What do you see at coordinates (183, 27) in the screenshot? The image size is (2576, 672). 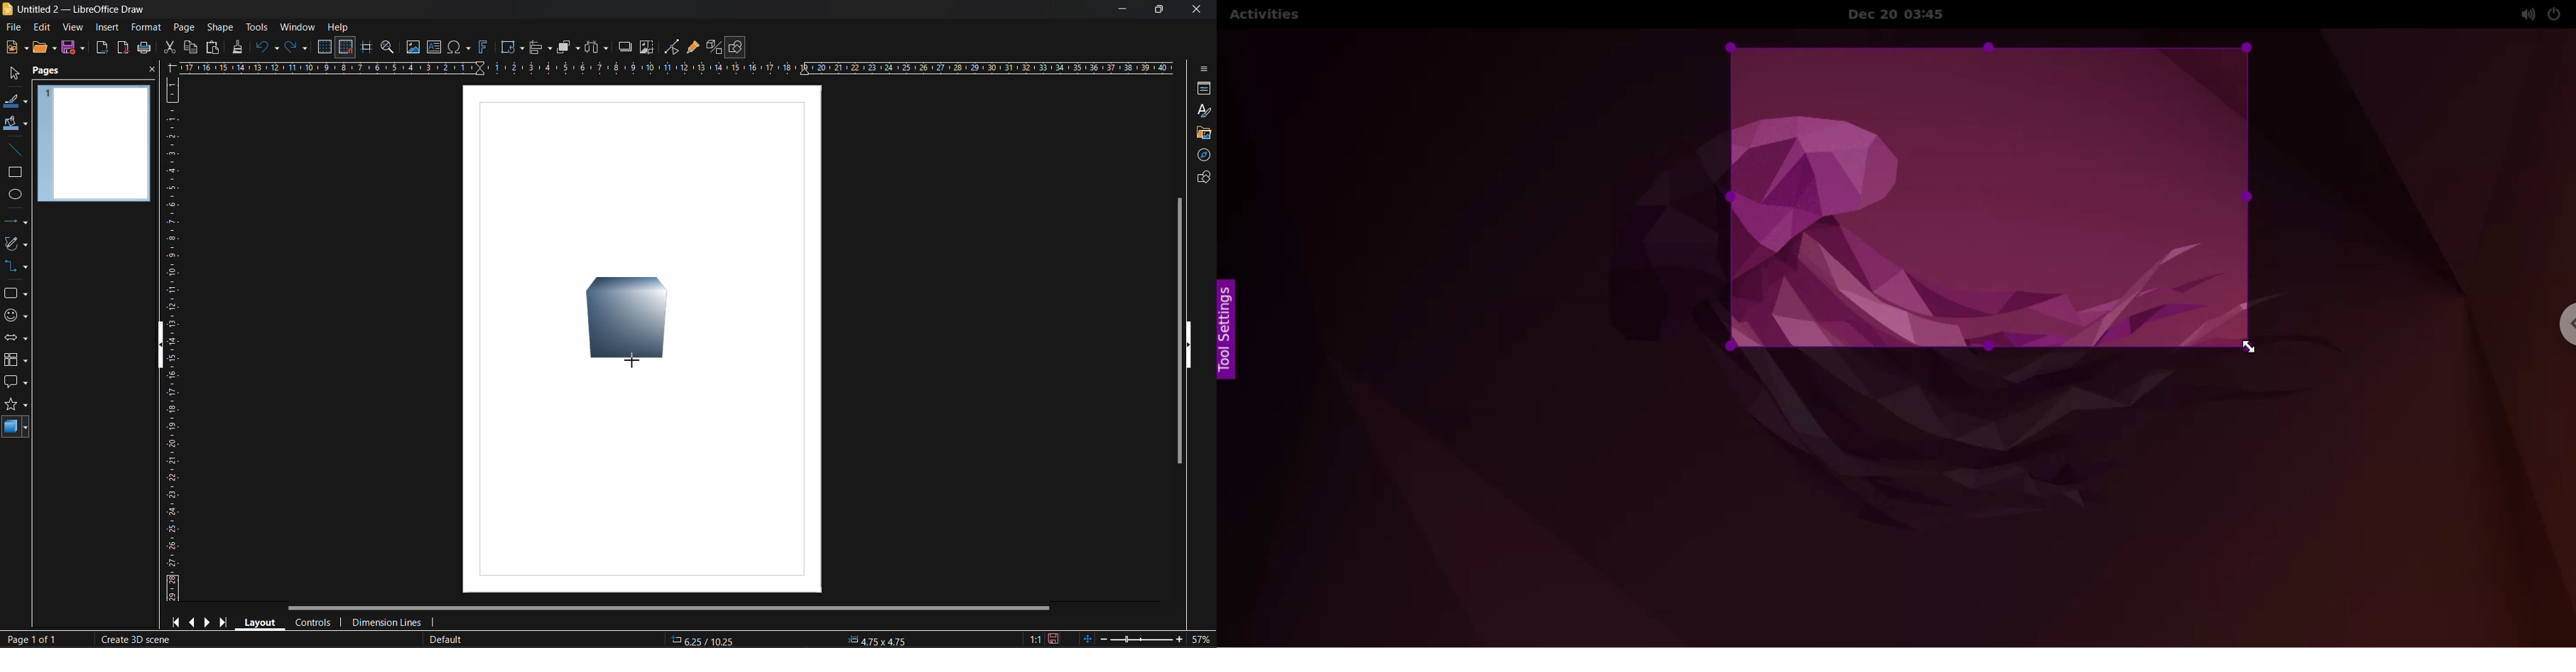 I see `page` at bounding box center [183, 27].